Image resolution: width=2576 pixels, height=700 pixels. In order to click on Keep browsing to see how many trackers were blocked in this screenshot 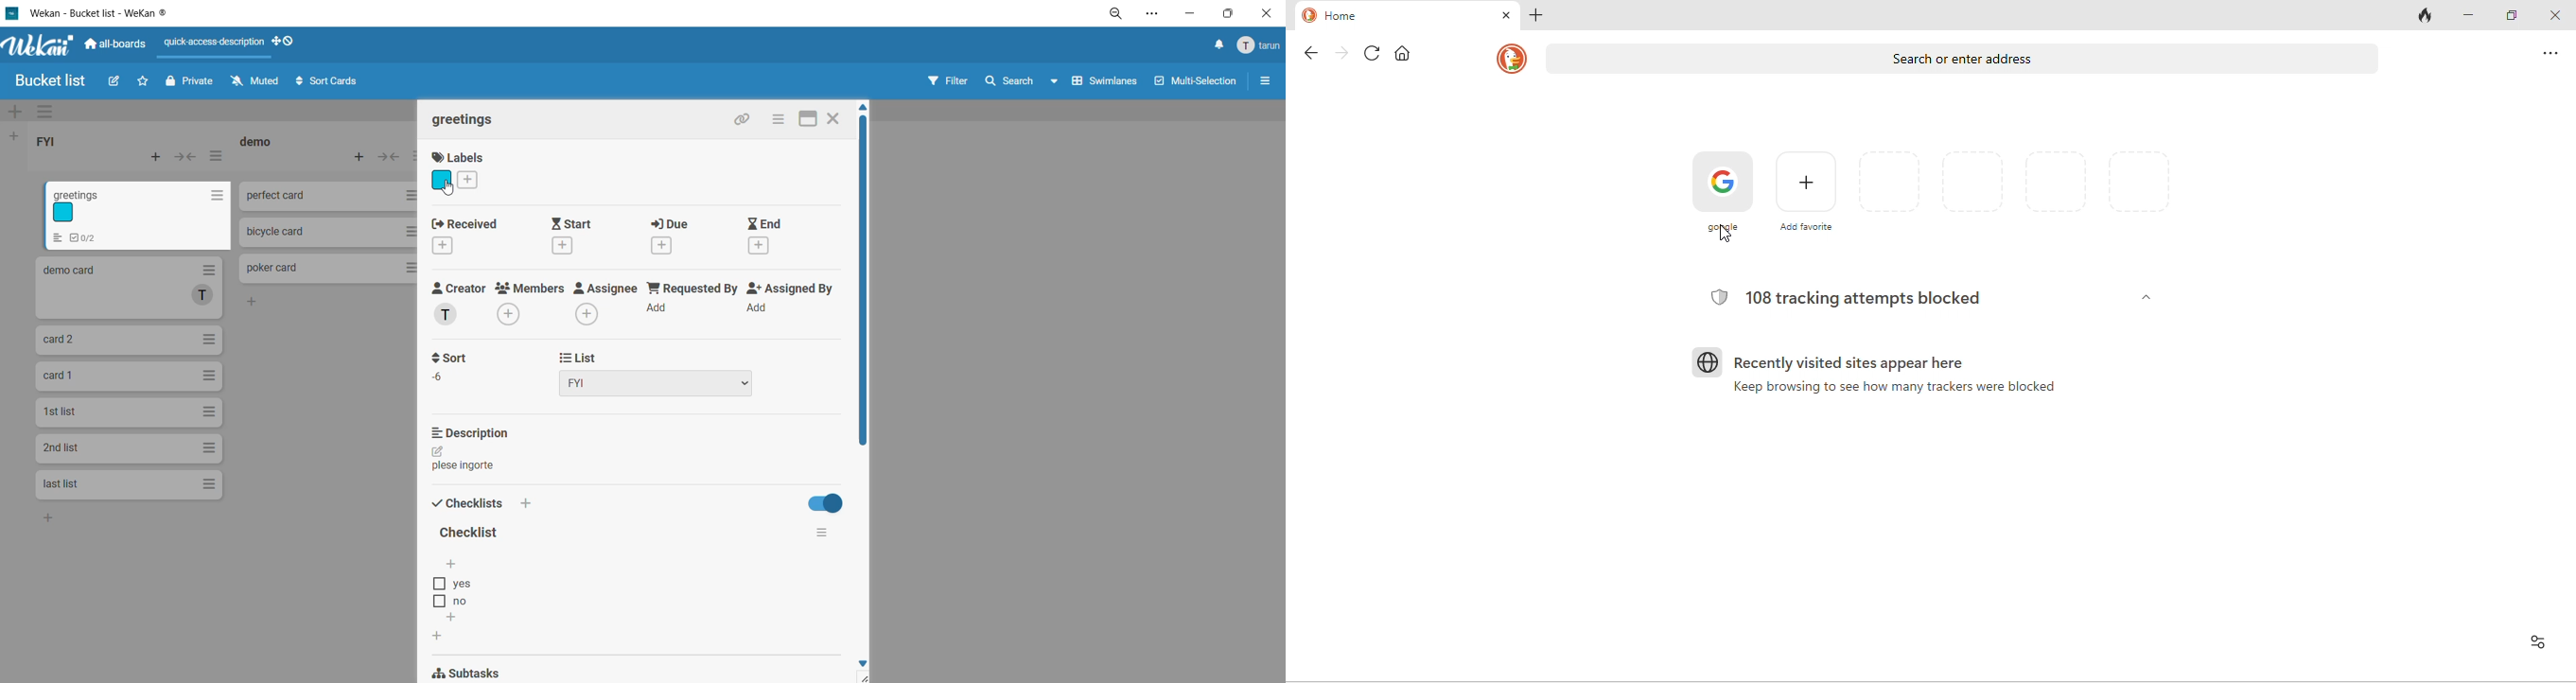, I will do `click(1897, 387)`.